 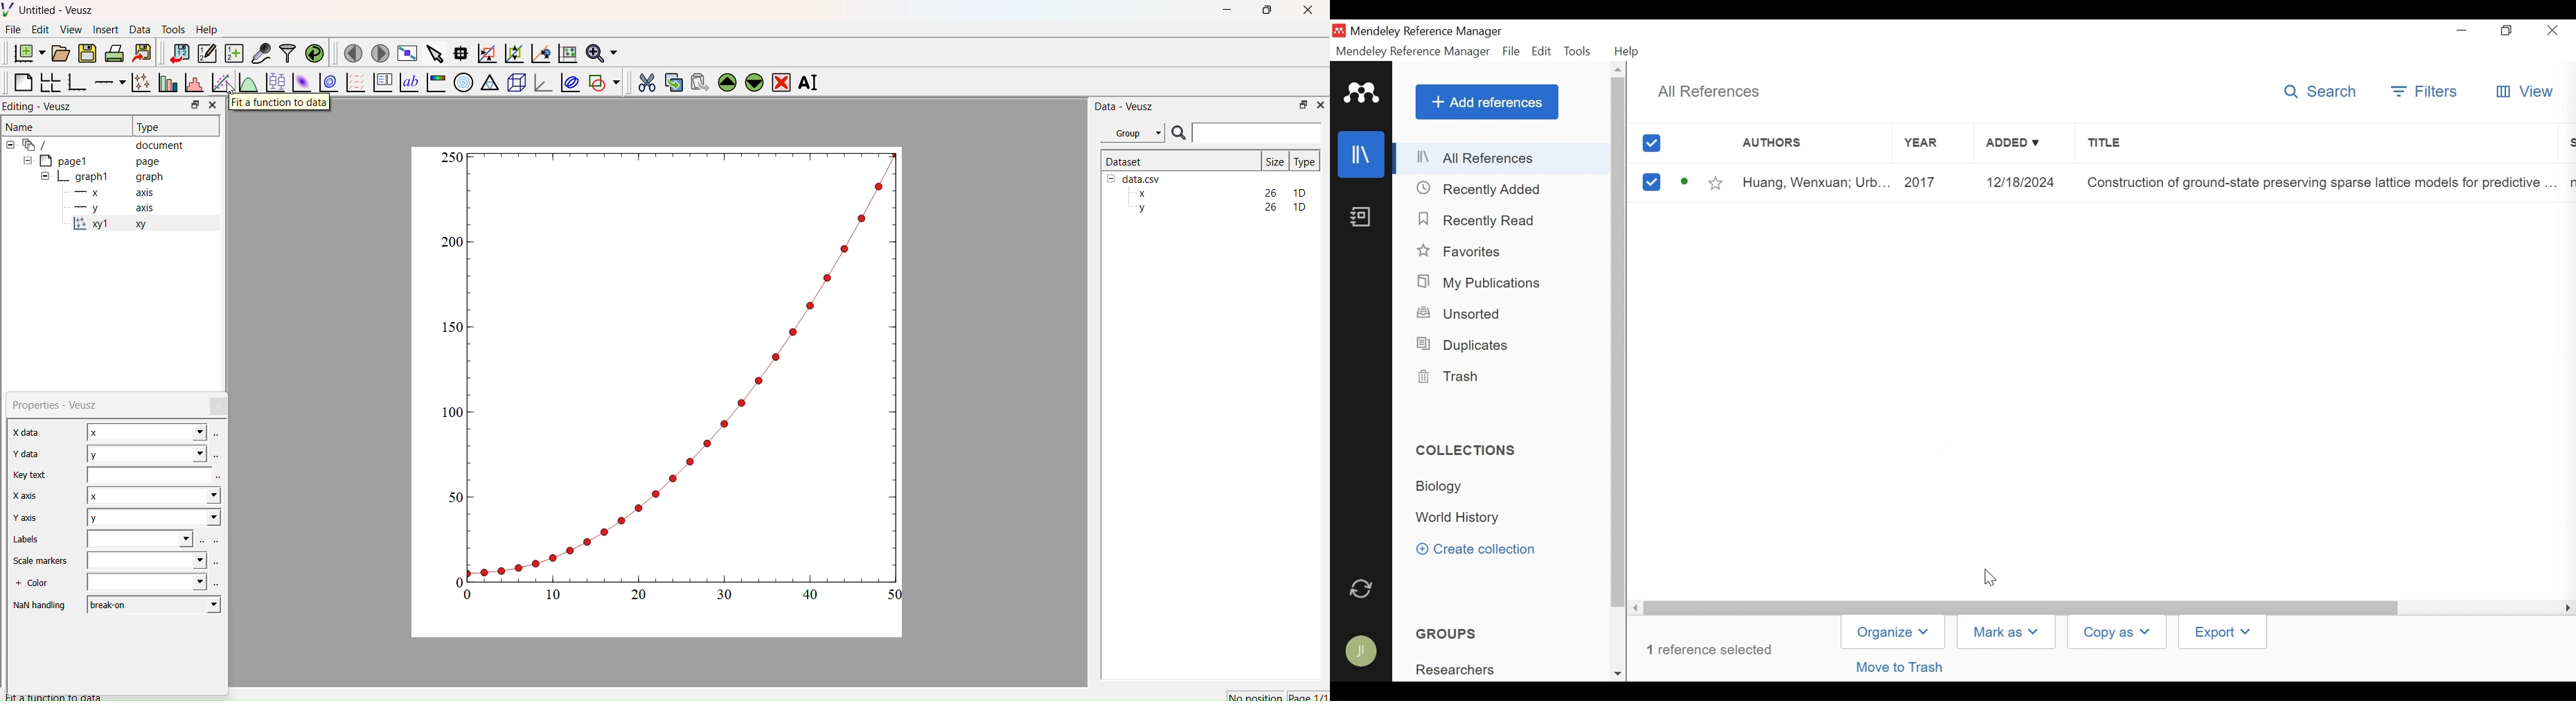 What do you see at coordinates (2568, 609) in the screenshot?
I see `Scroll Right` at bounding box center [2568, 609].